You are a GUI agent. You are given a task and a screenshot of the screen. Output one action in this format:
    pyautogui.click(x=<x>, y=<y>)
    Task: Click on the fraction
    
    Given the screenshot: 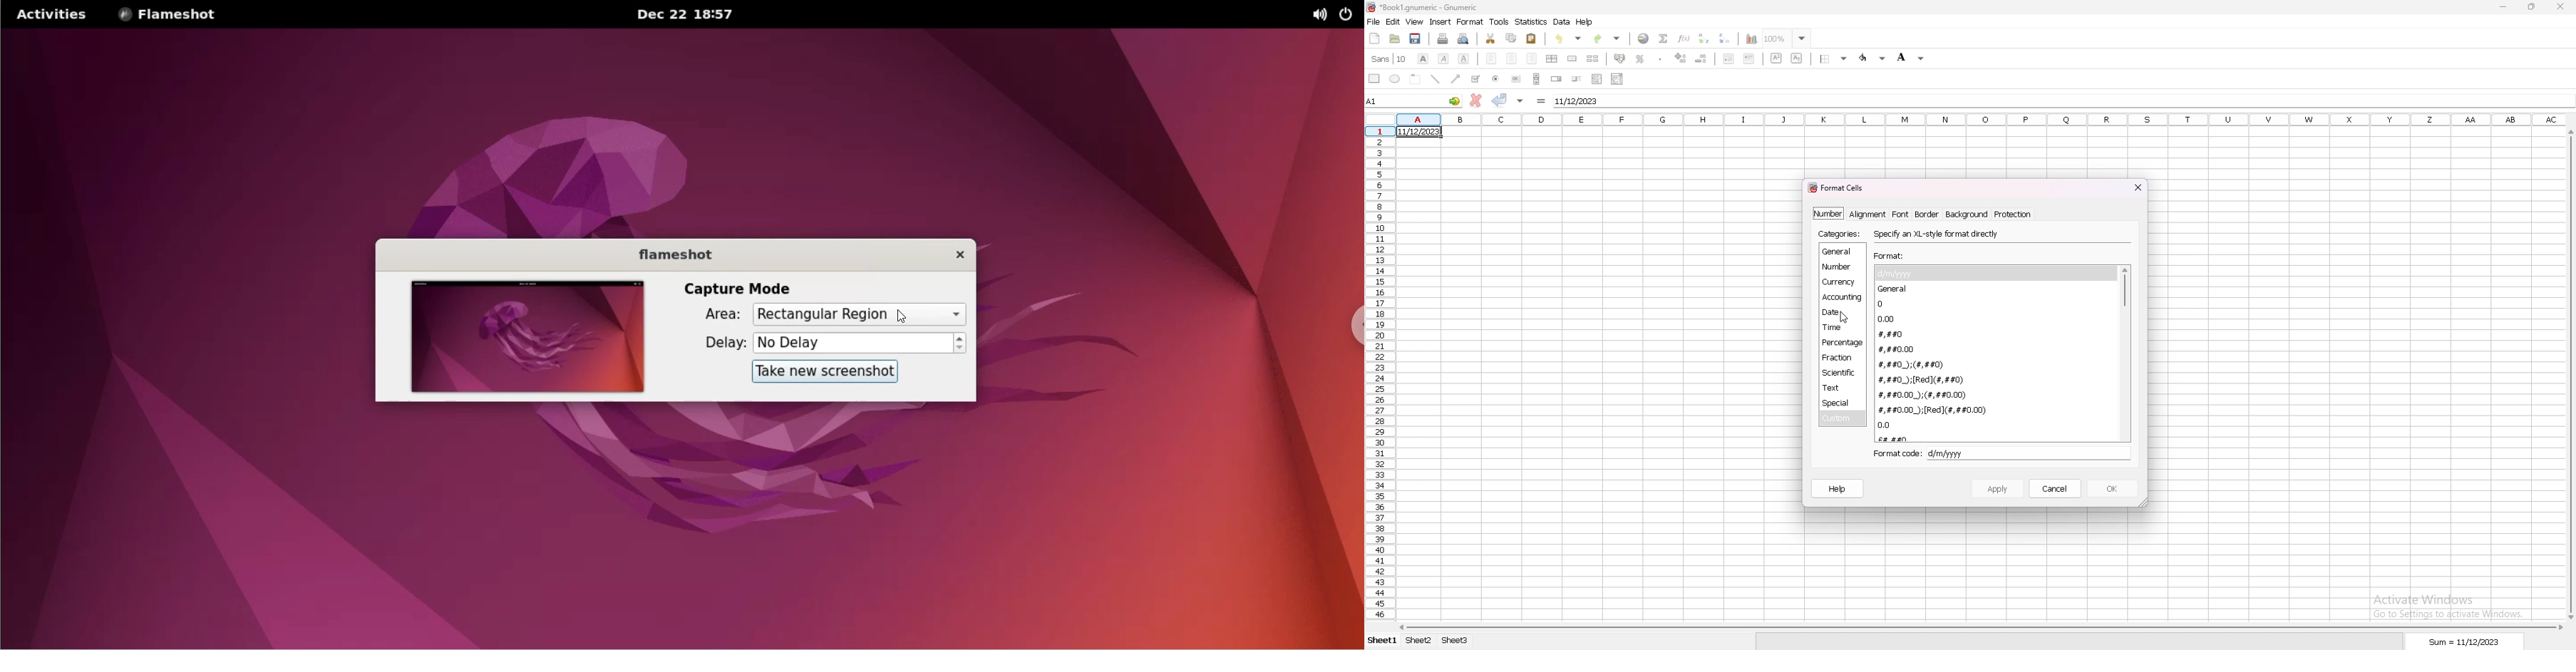 What is the action you would take?
    pyautogui.click(x=1840, y=357)
    